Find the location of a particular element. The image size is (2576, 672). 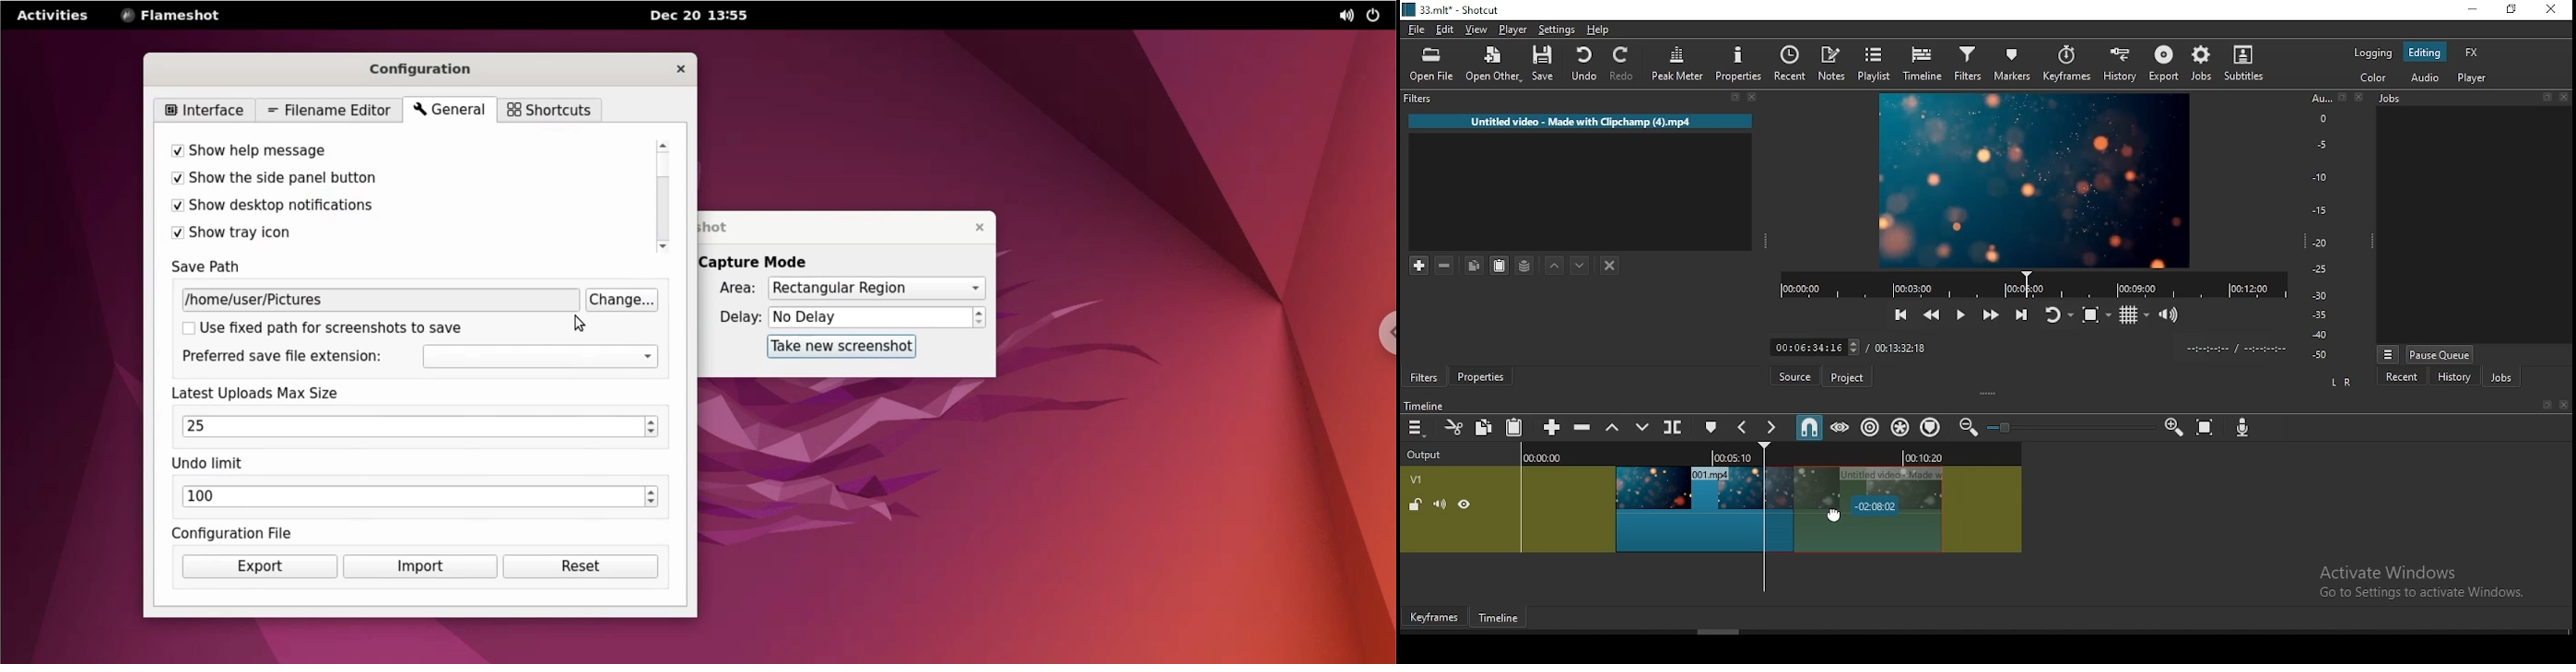

edit is located at coordinates (1446, 31).